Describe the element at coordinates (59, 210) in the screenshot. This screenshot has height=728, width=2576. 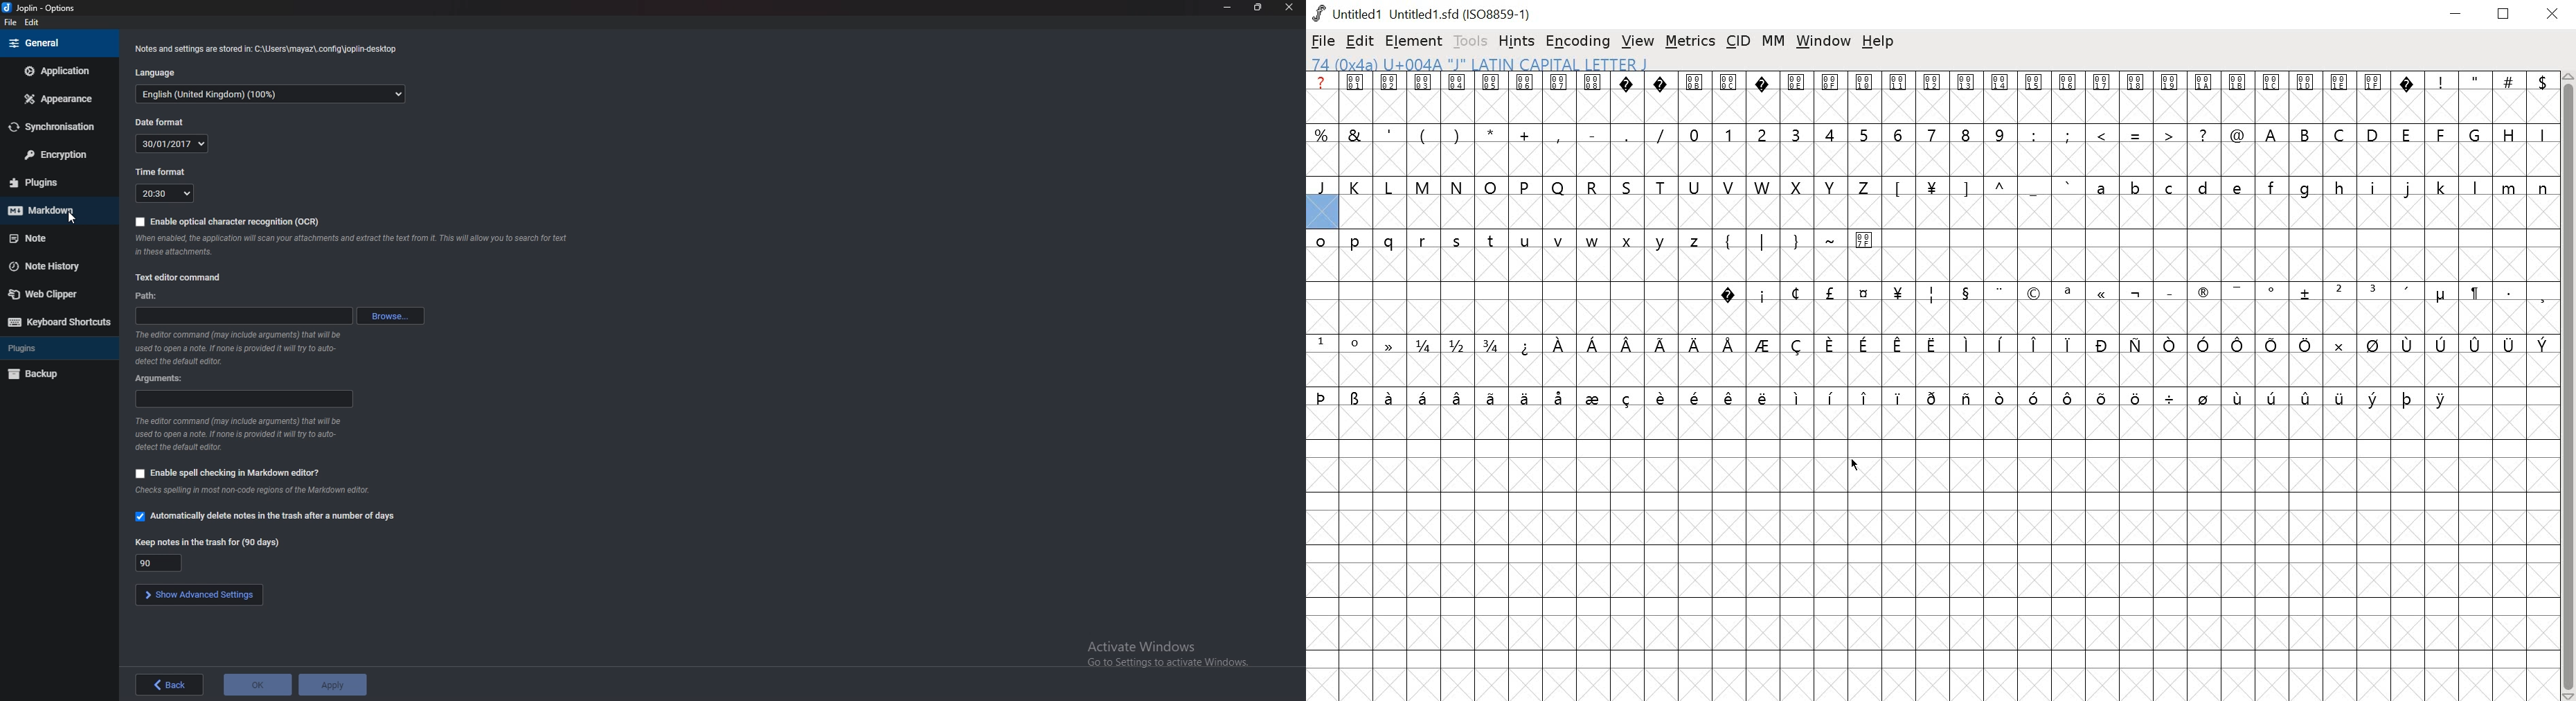
I see `markdown` at that location.